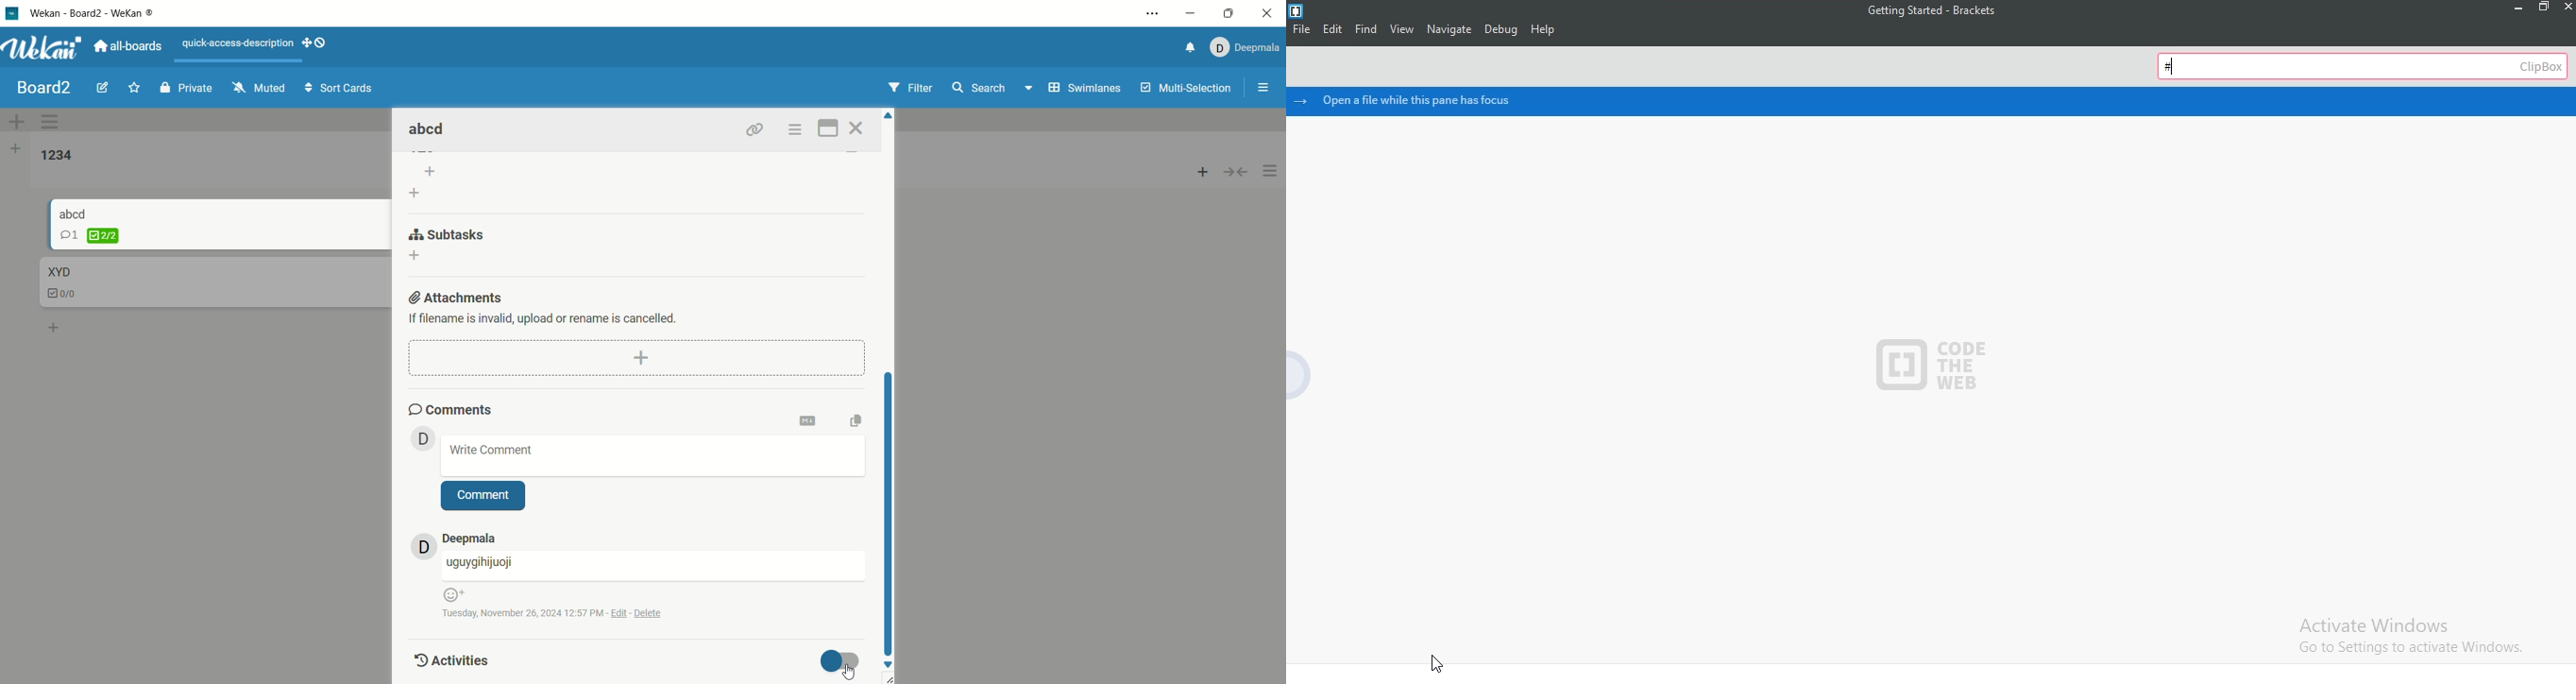 The width and height of the screenshot is (2576, 700). I want to click on add, so click(55, 325).